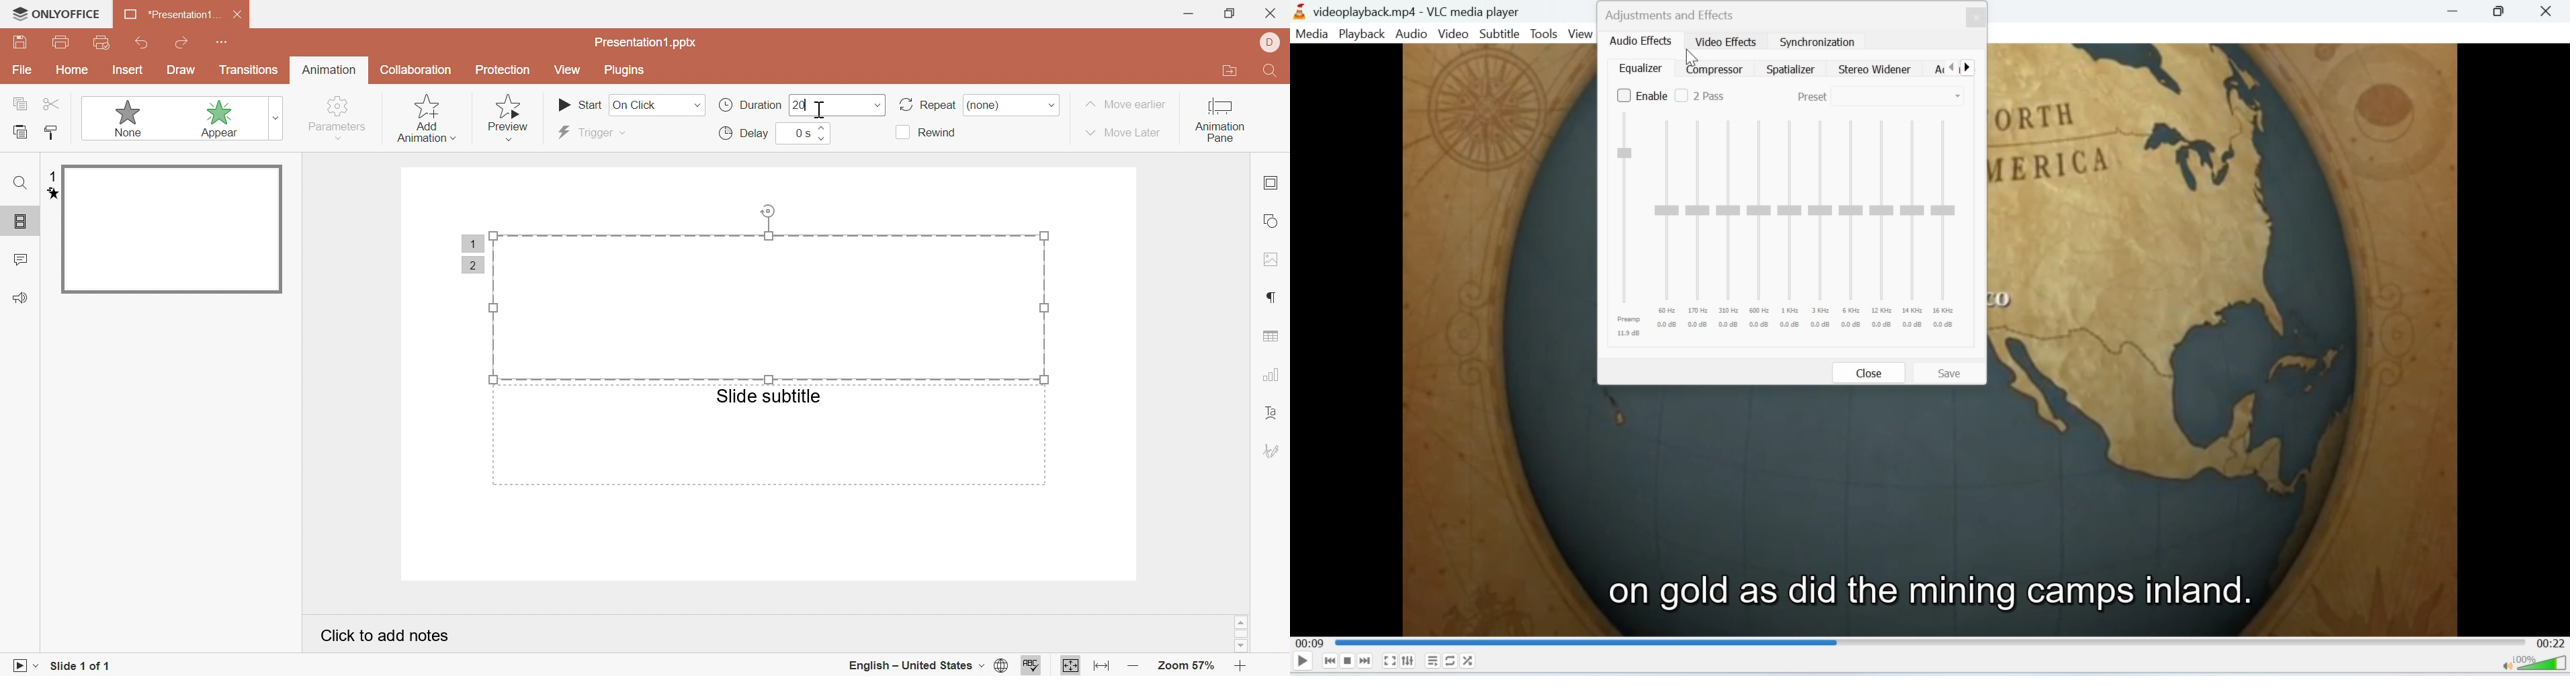 Image resolution: width=2576 pixels, height=700 pixels. Describe the element at coordinates (1071, 667) in the screenshot. I see `fit to page` at that location.